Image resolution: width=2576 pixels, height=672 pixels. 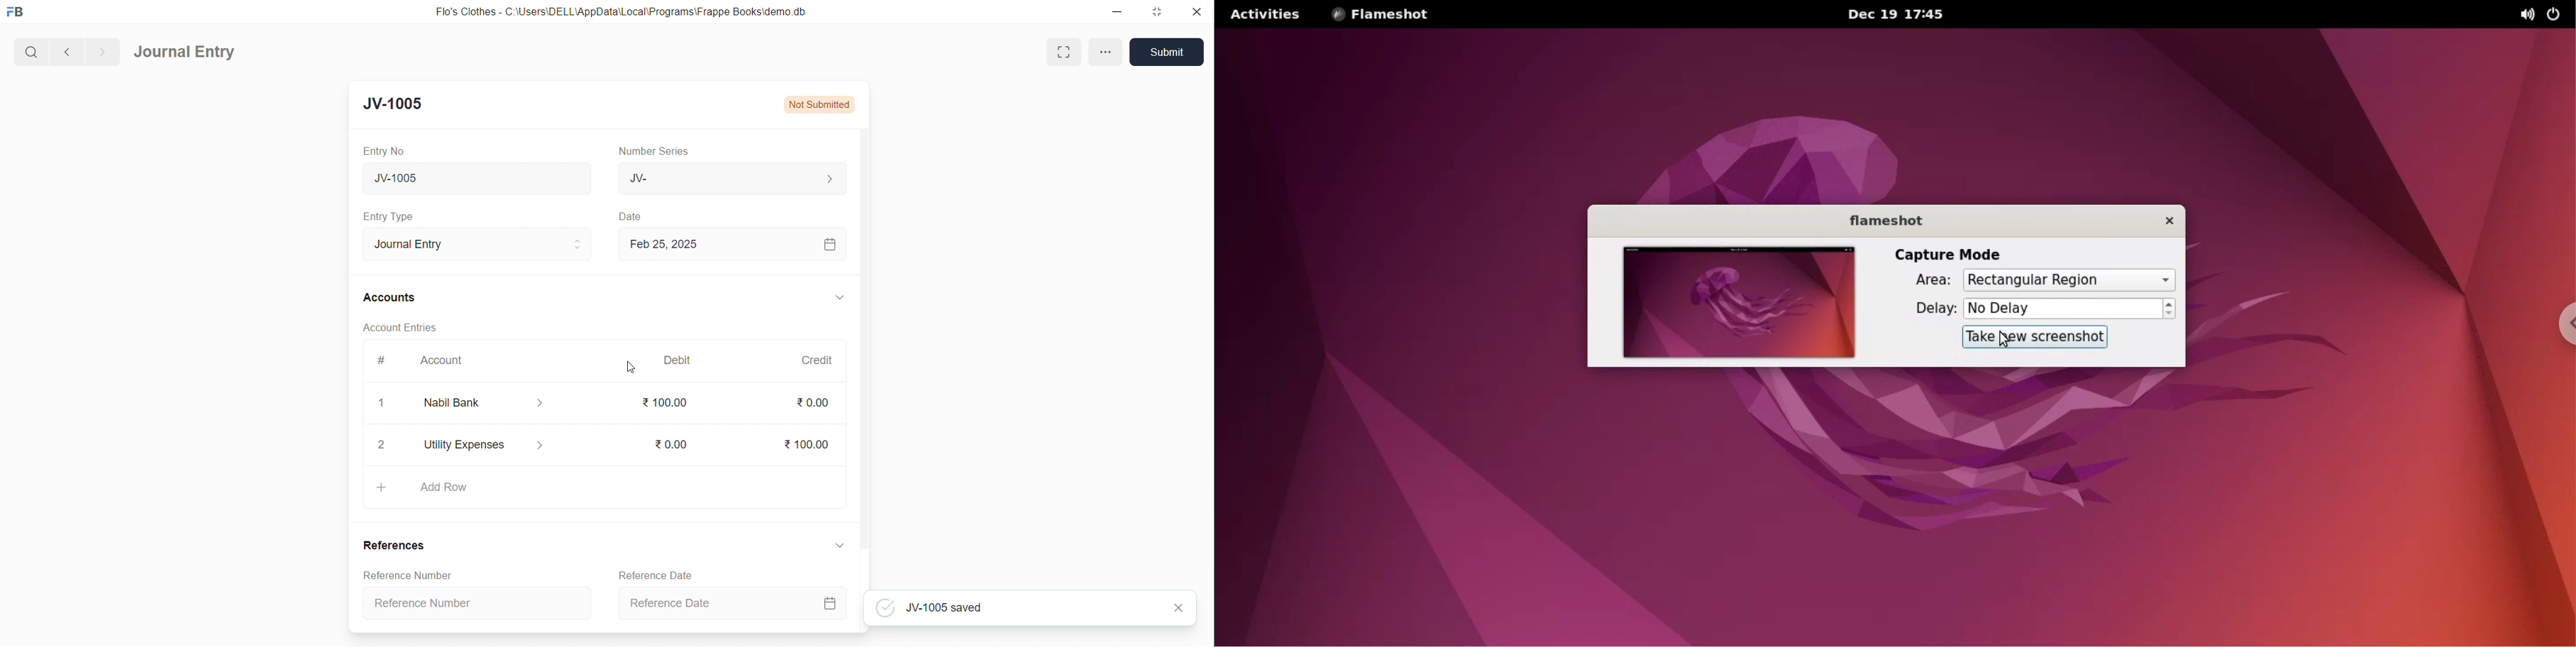 I want to click on Reference Number, so click(x=481, y=602).